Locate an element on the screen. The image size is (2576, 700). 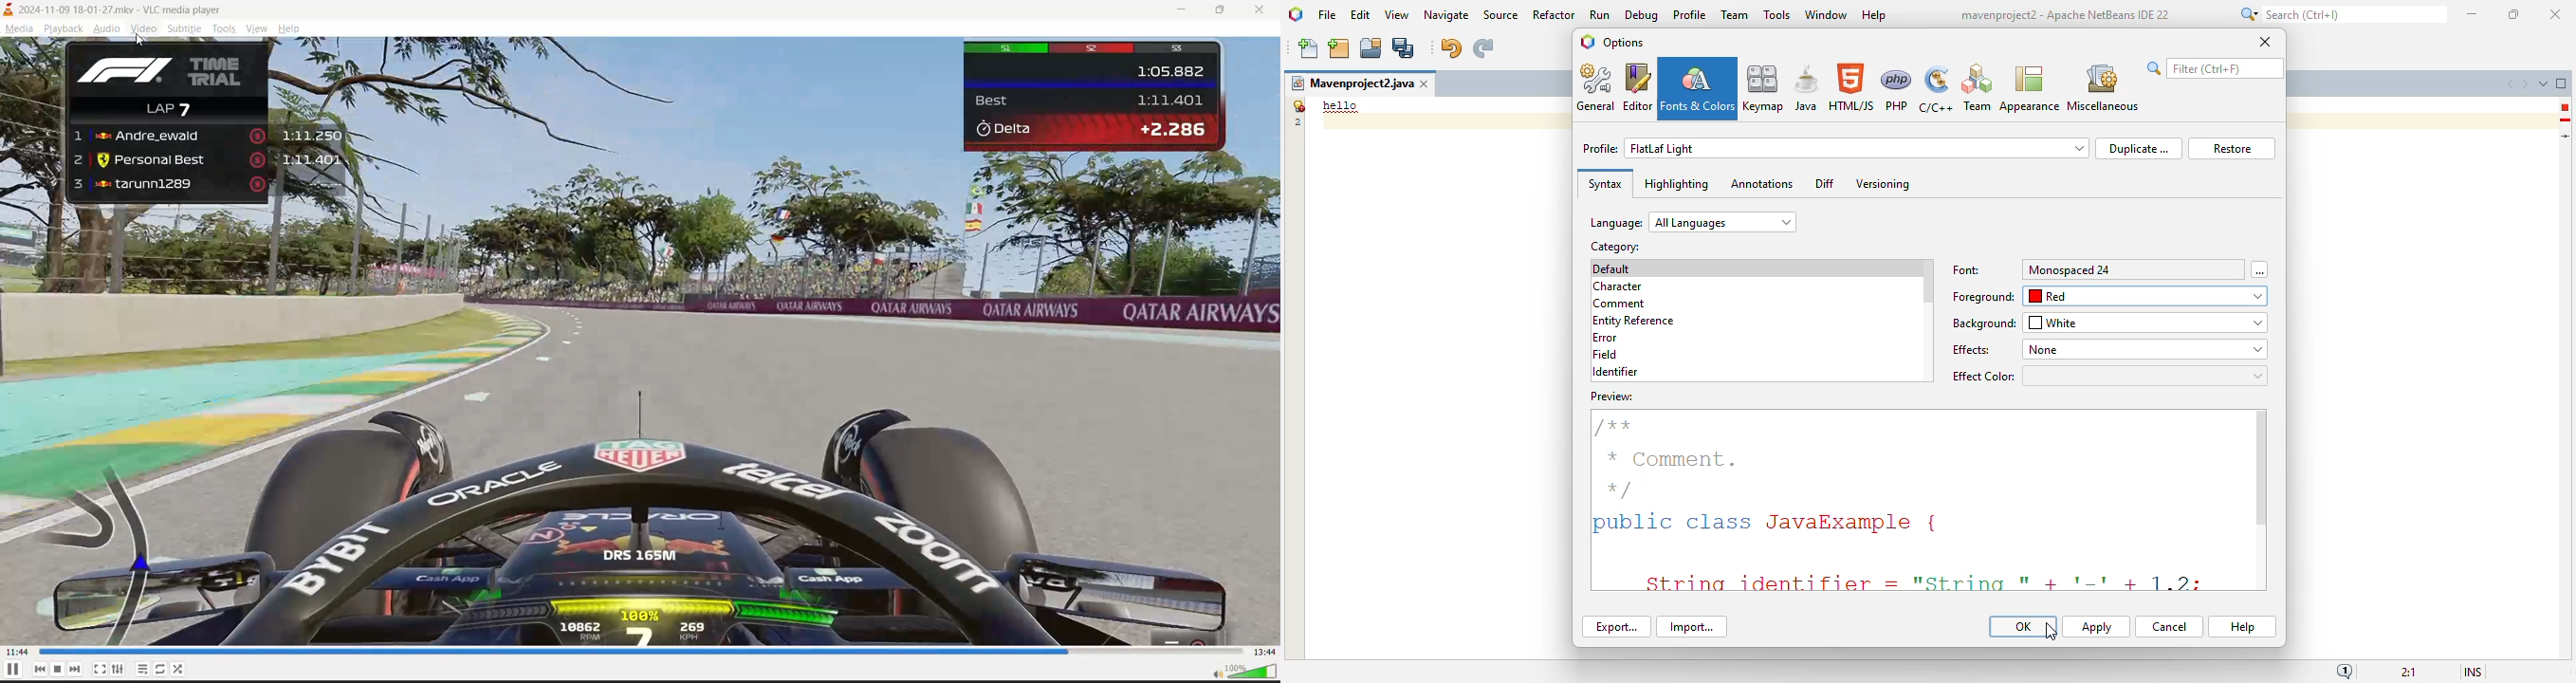
diff is located at coordinates (1825, 183).